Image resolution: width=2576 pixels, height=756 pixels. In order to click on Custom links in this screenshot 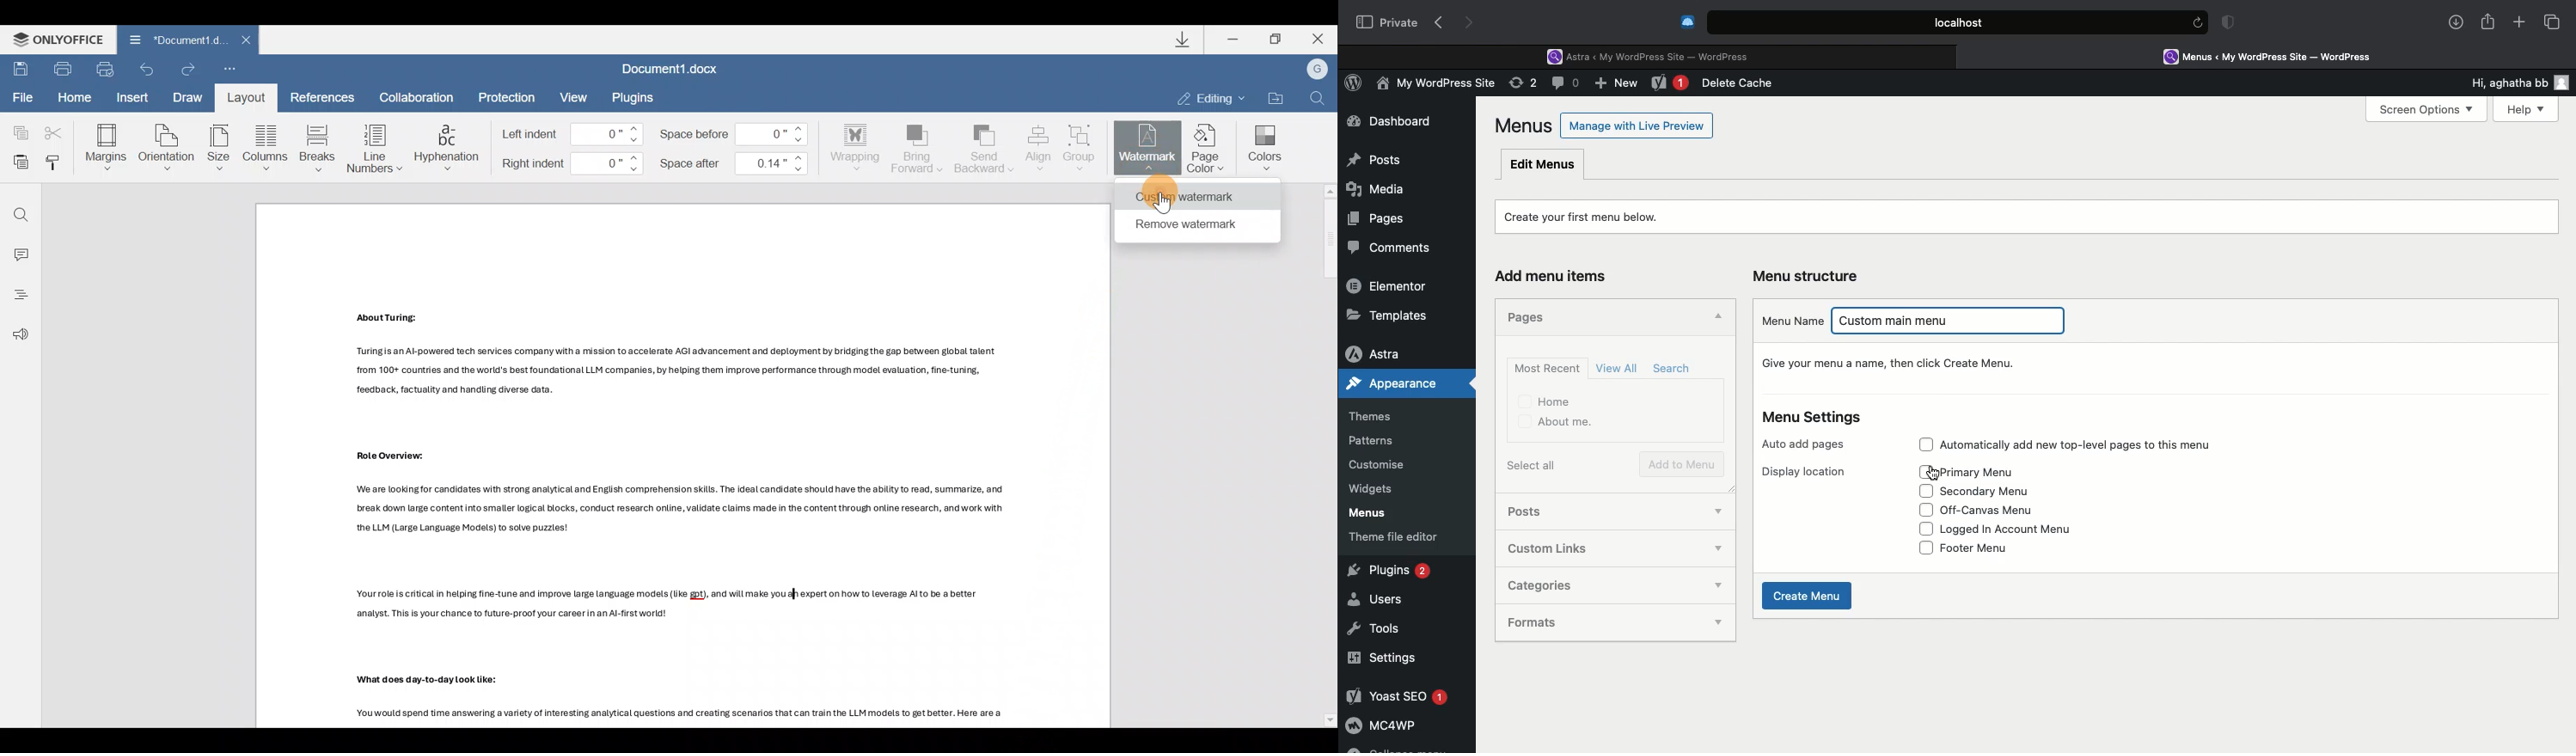, I will do `click(1589, 548)`.